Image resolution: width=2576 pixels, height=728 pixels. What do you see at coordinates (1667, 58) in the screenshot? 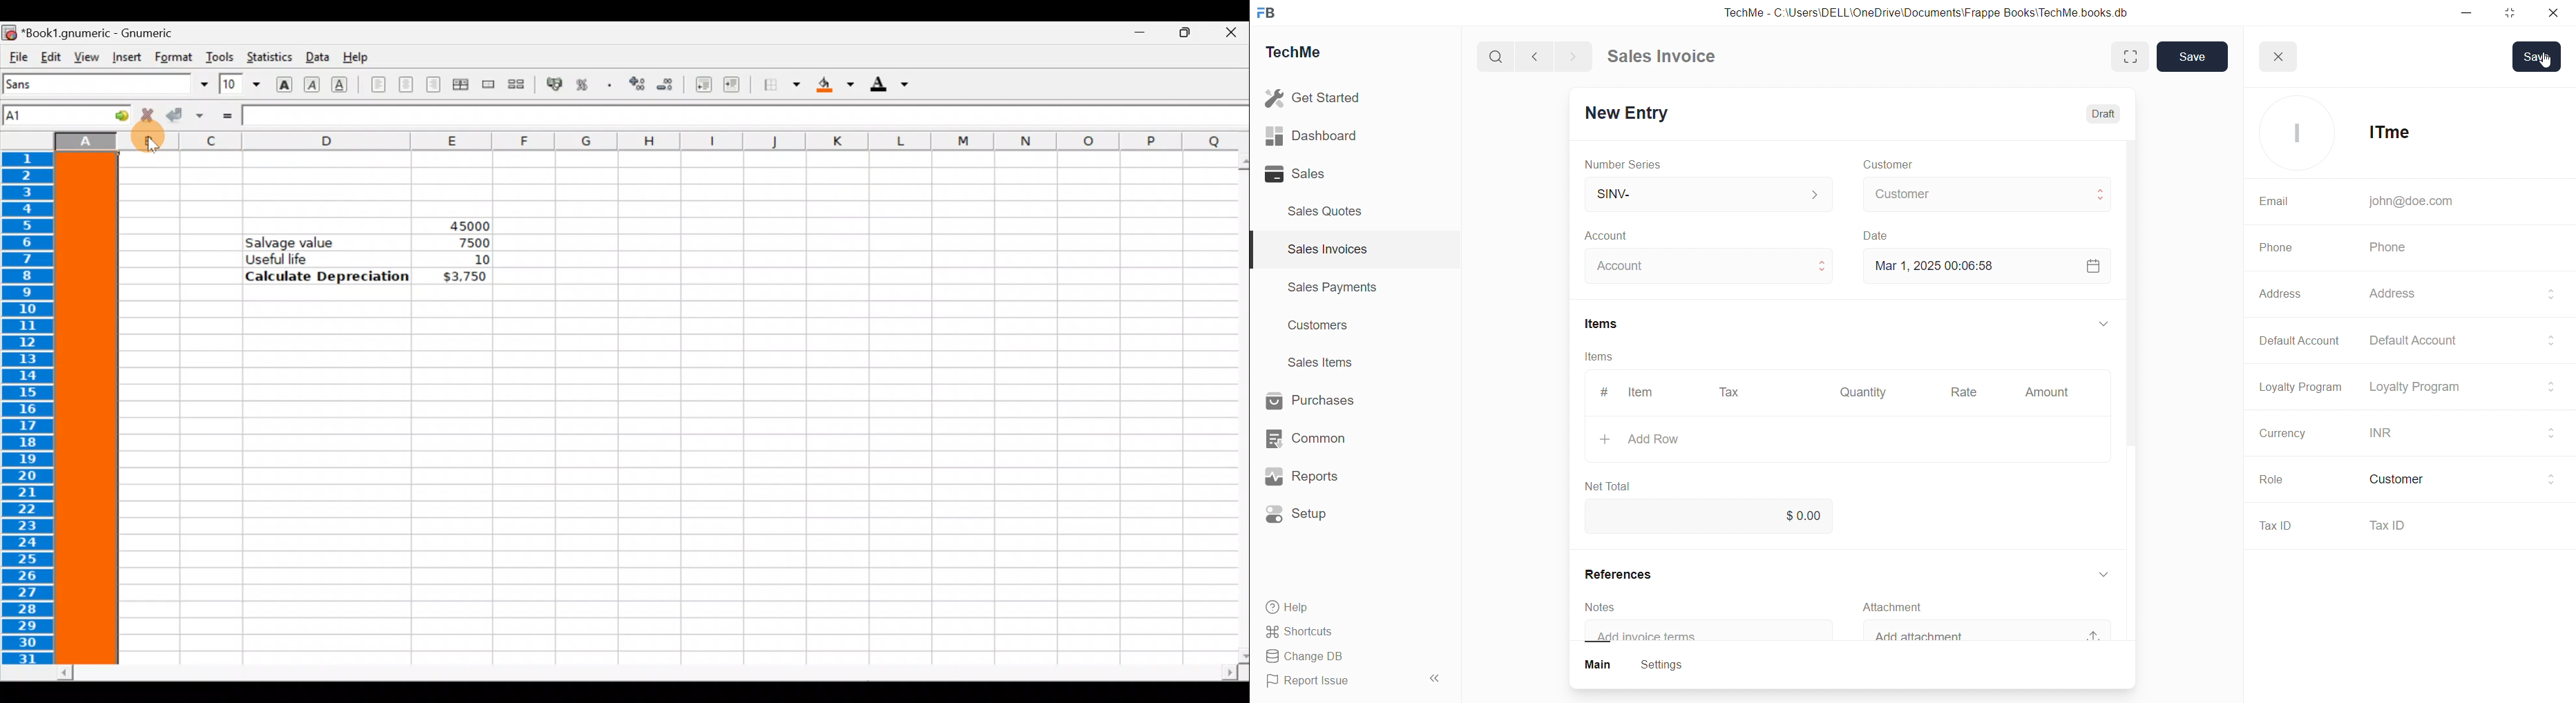
I see `Sales Invoice` at bounding box center [1667, 58].